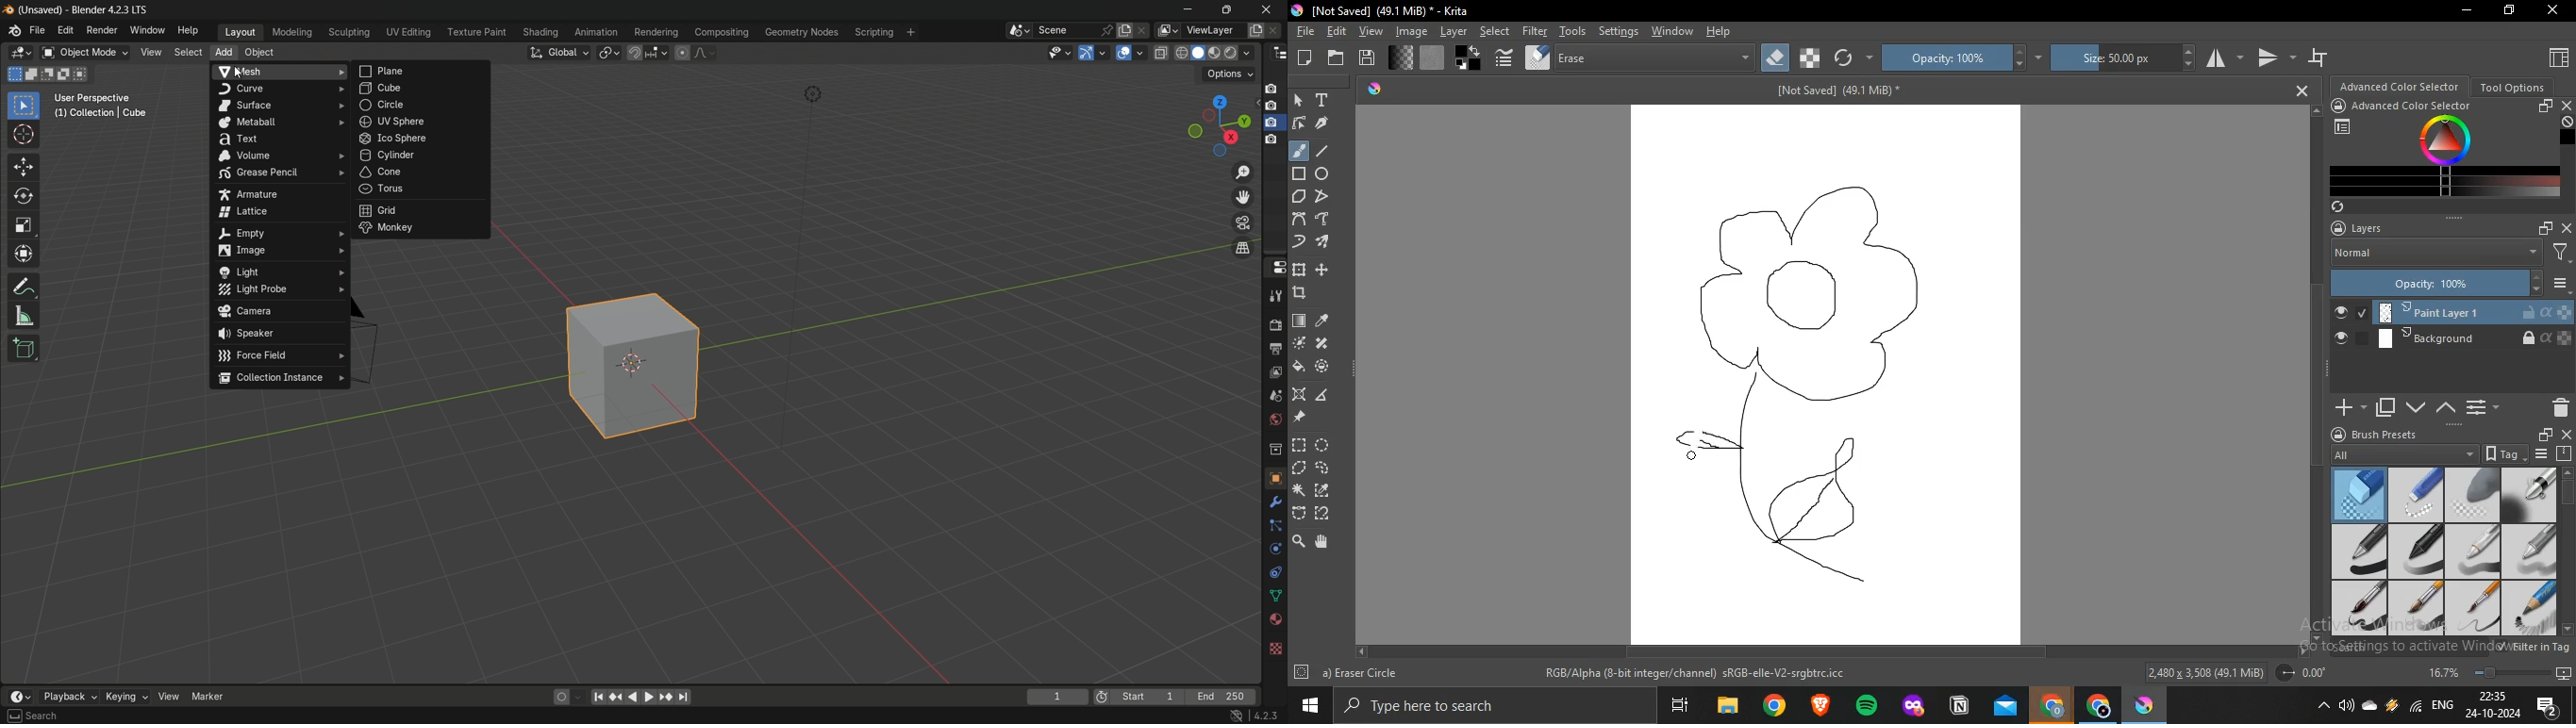  I want to click on floater window, so click(2544, 435).